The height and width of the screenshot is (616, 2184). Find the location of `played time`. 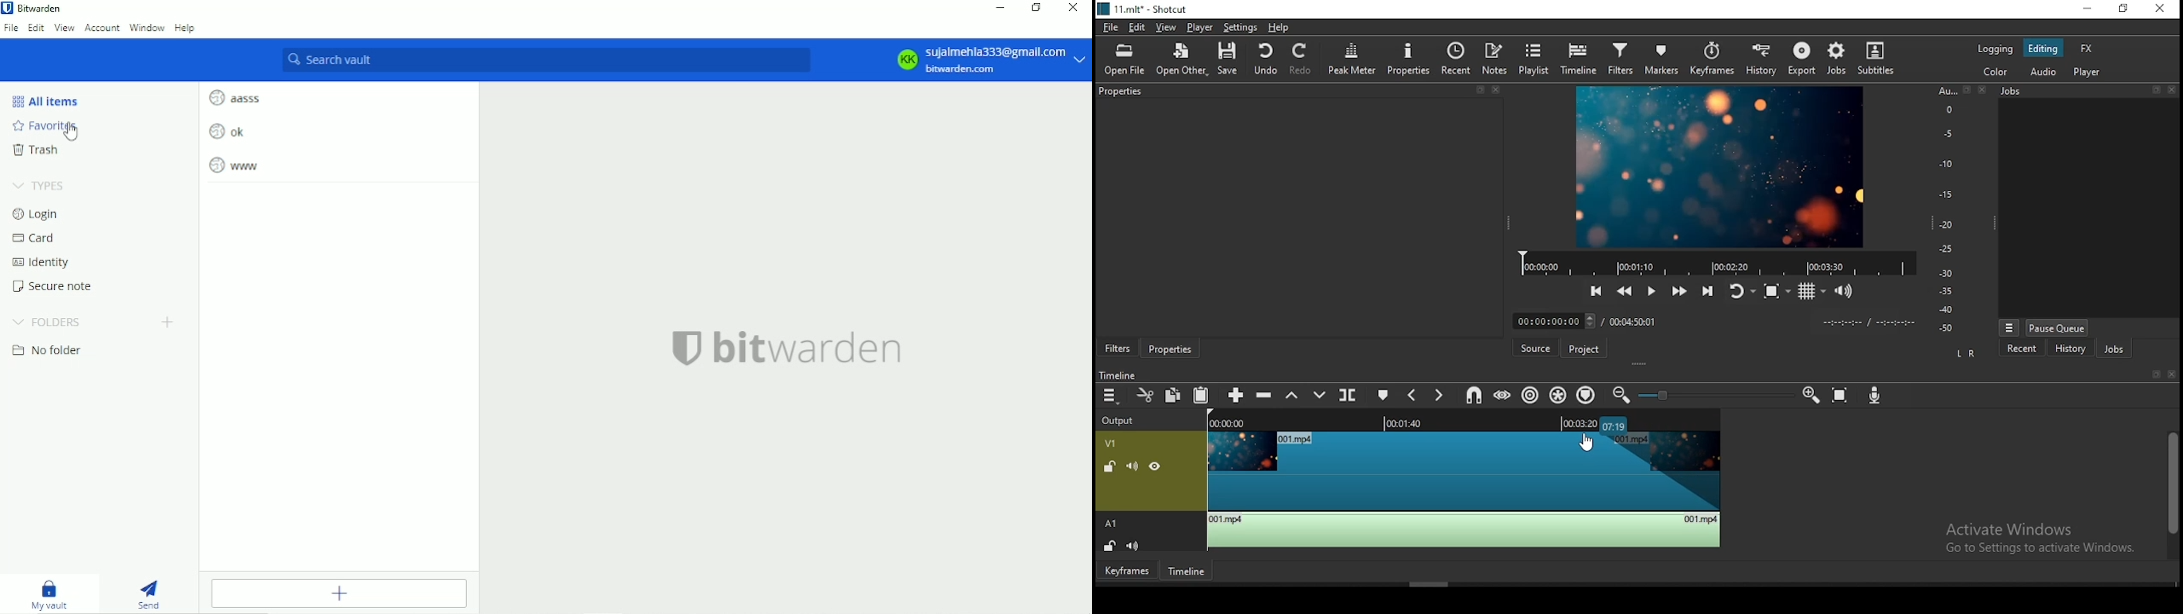

played time is located at coordinates (1408, 424).